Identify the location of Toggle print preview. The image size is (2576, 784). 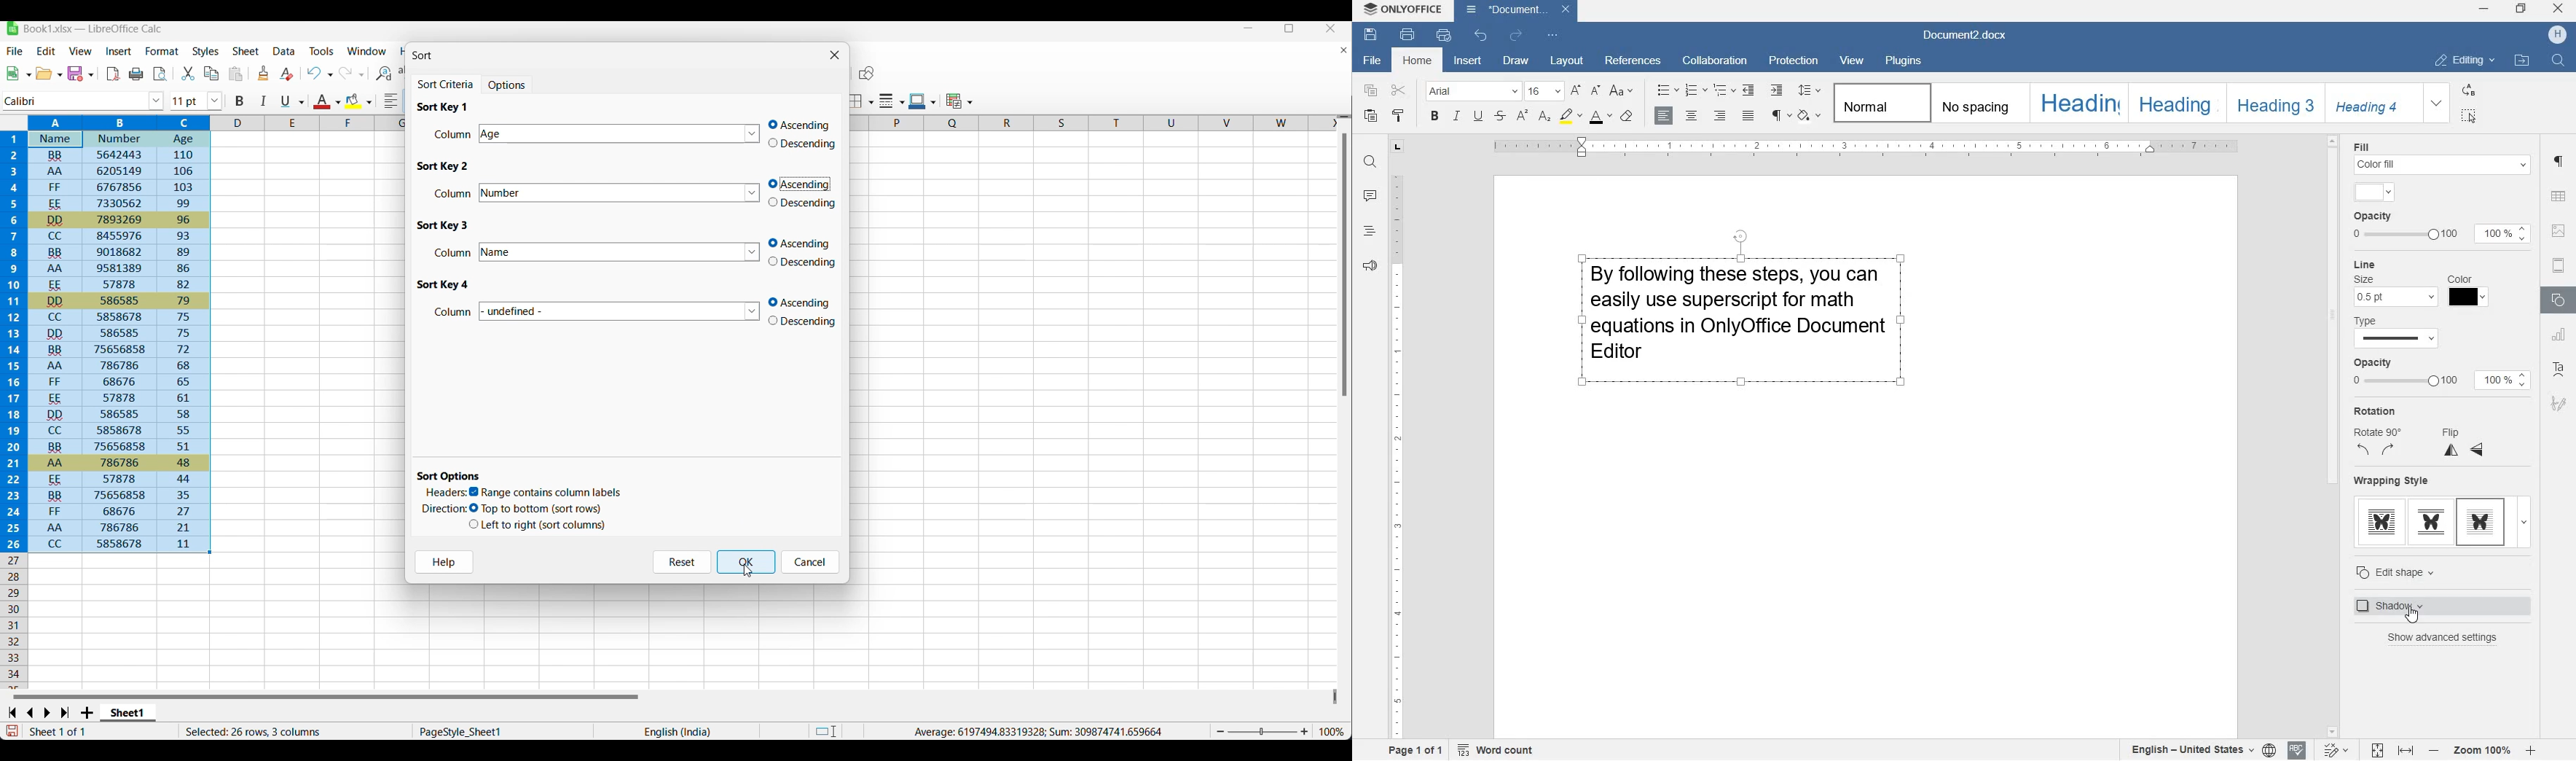
(161, 74).